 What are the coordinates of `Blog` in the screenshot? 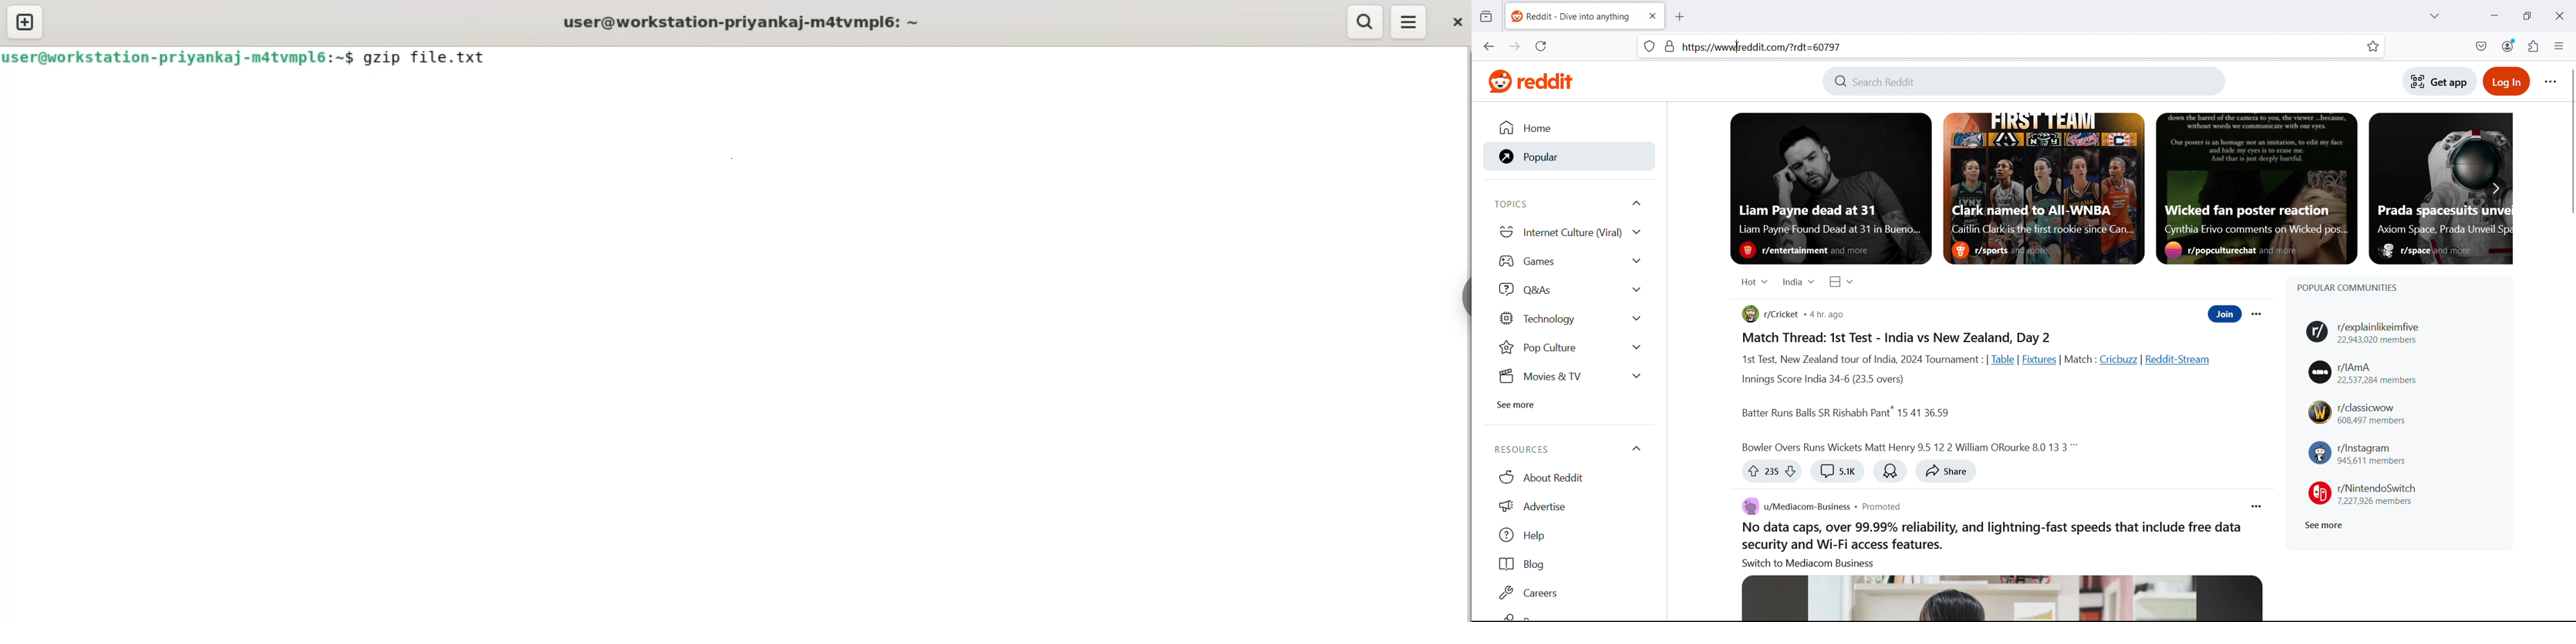 It's located at (1567, 564).